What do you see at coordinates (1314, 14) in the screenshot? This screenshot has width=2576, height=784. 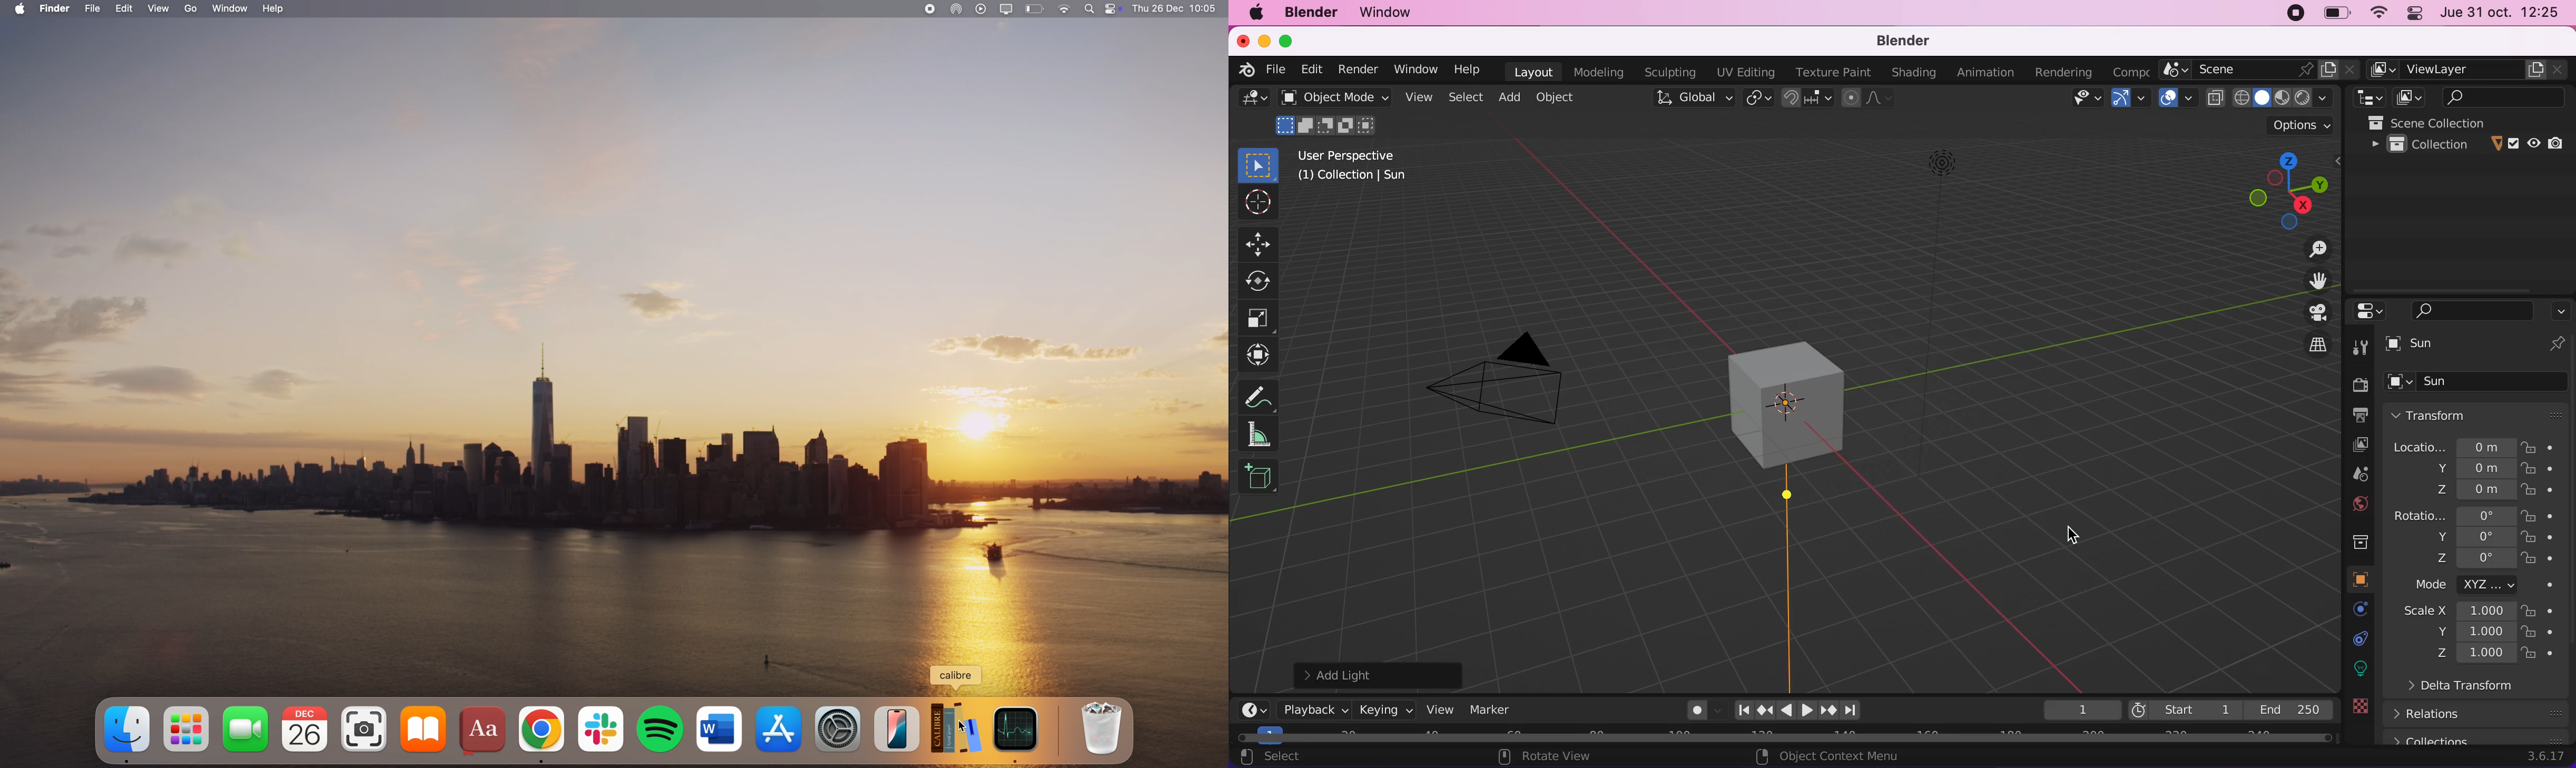 I see `blender` at bounding box center [1314, 14].